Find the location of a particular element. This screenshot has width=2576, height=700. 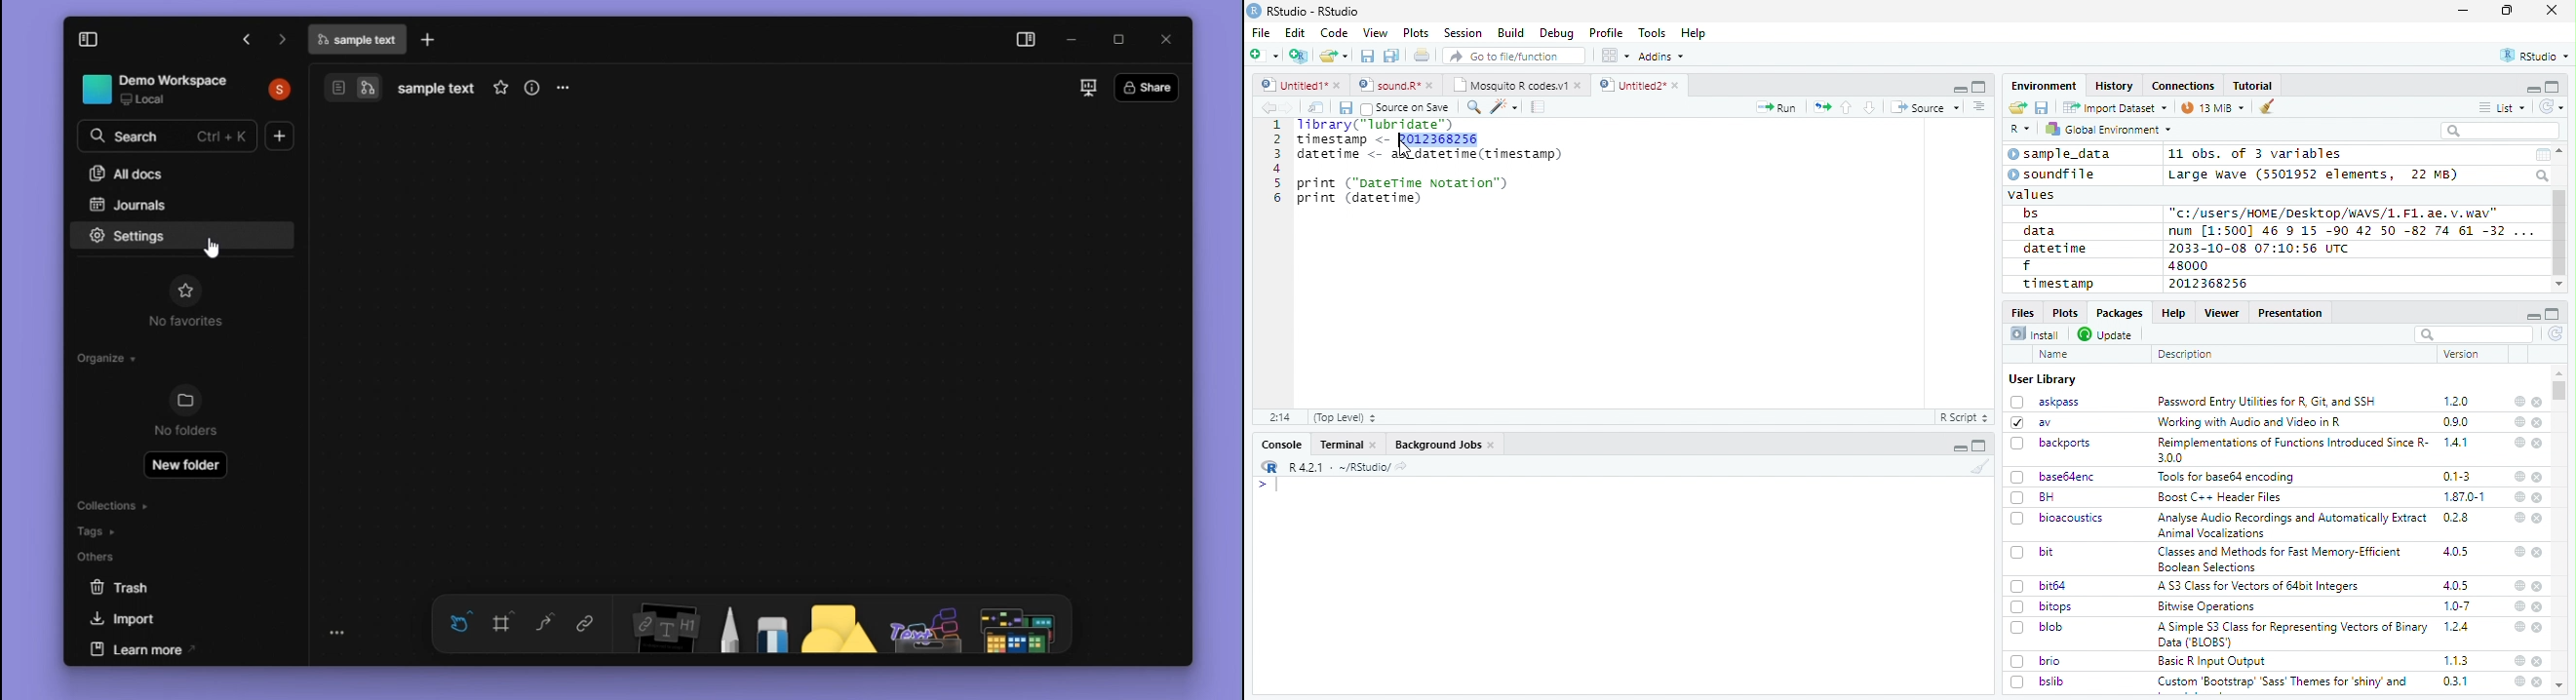

close is located at coordinates (2537, 403).